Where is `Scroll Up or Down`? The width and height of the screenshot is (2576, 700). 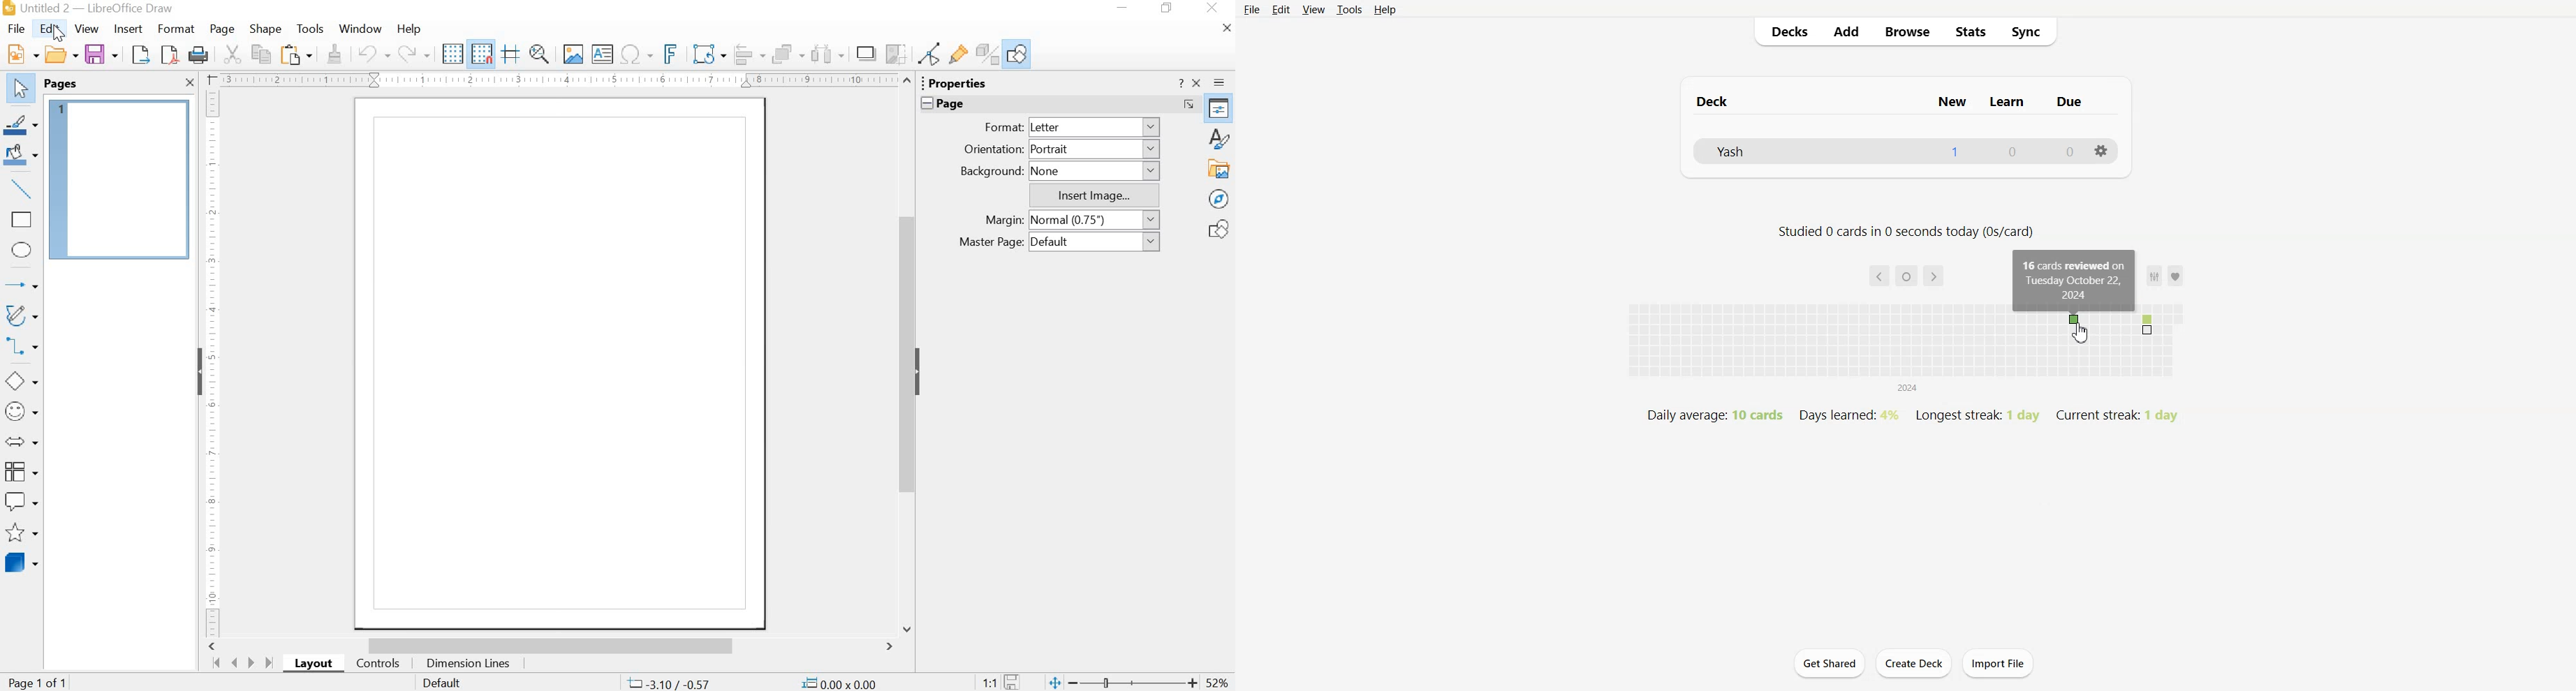 Scroll Up or Down is located at coordinates (905, 354).